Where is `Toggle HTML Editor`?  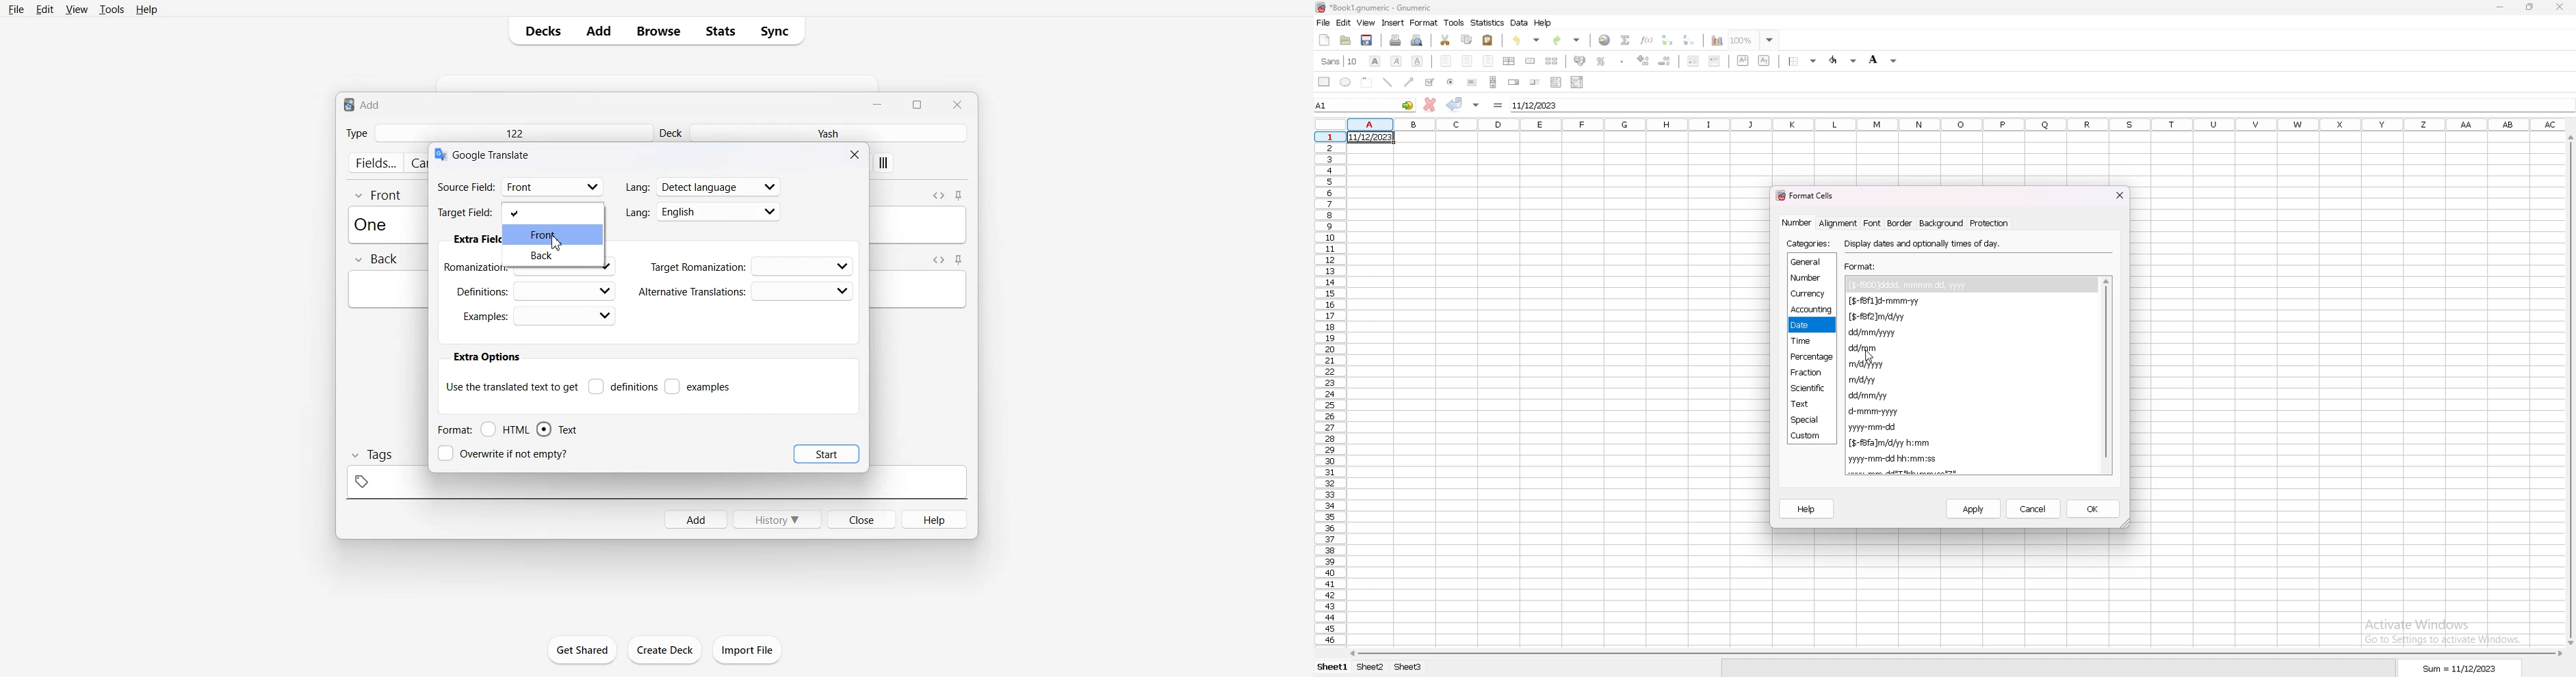 Toggle HTML Editor is located at coordinates (936, 259).